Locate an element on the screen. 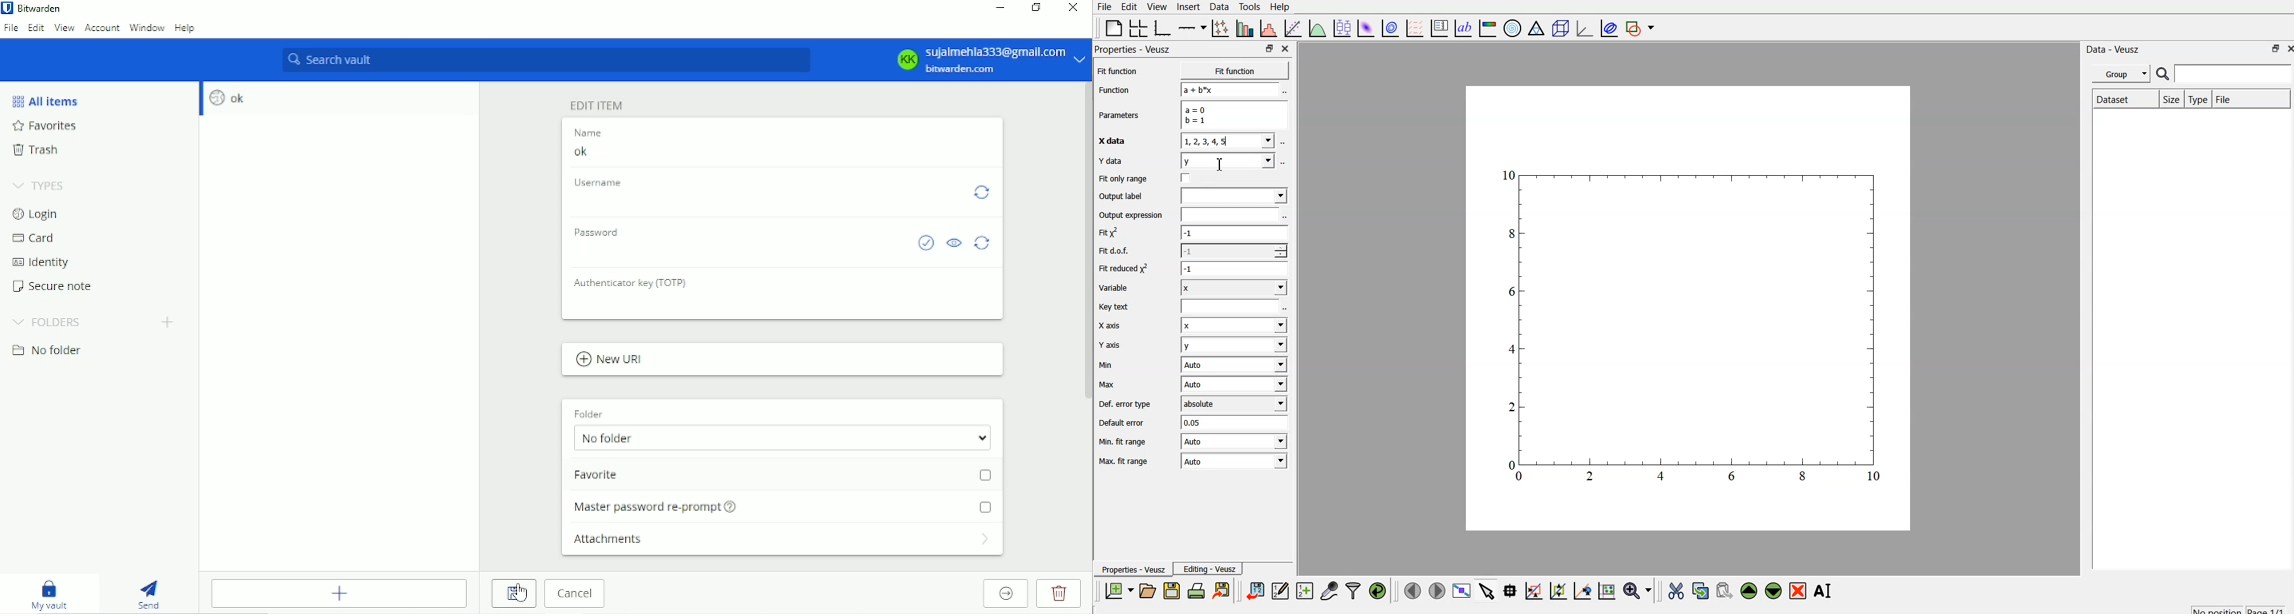 The image size is (2296, 616). | Min. fit range is located at coordinates (1123, 441).